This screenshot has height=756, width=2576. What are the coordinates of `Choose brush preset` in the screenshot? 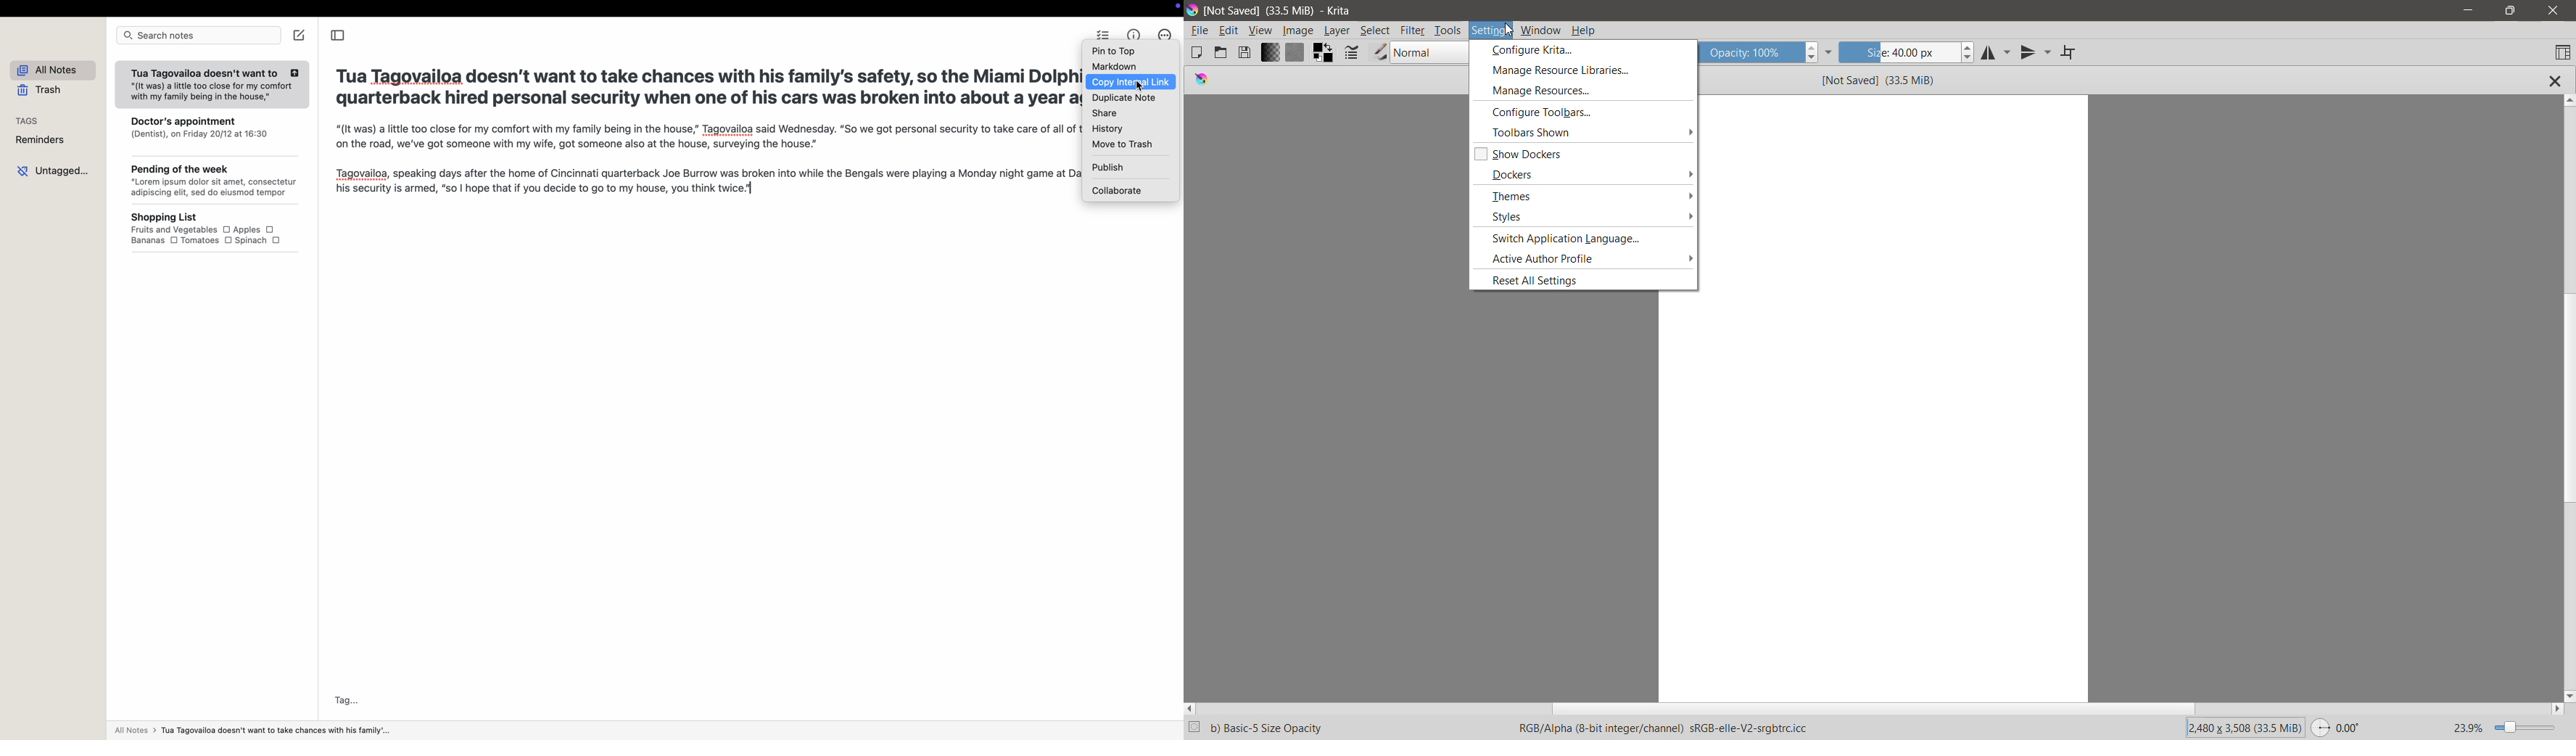 It's located at (1380, 52).